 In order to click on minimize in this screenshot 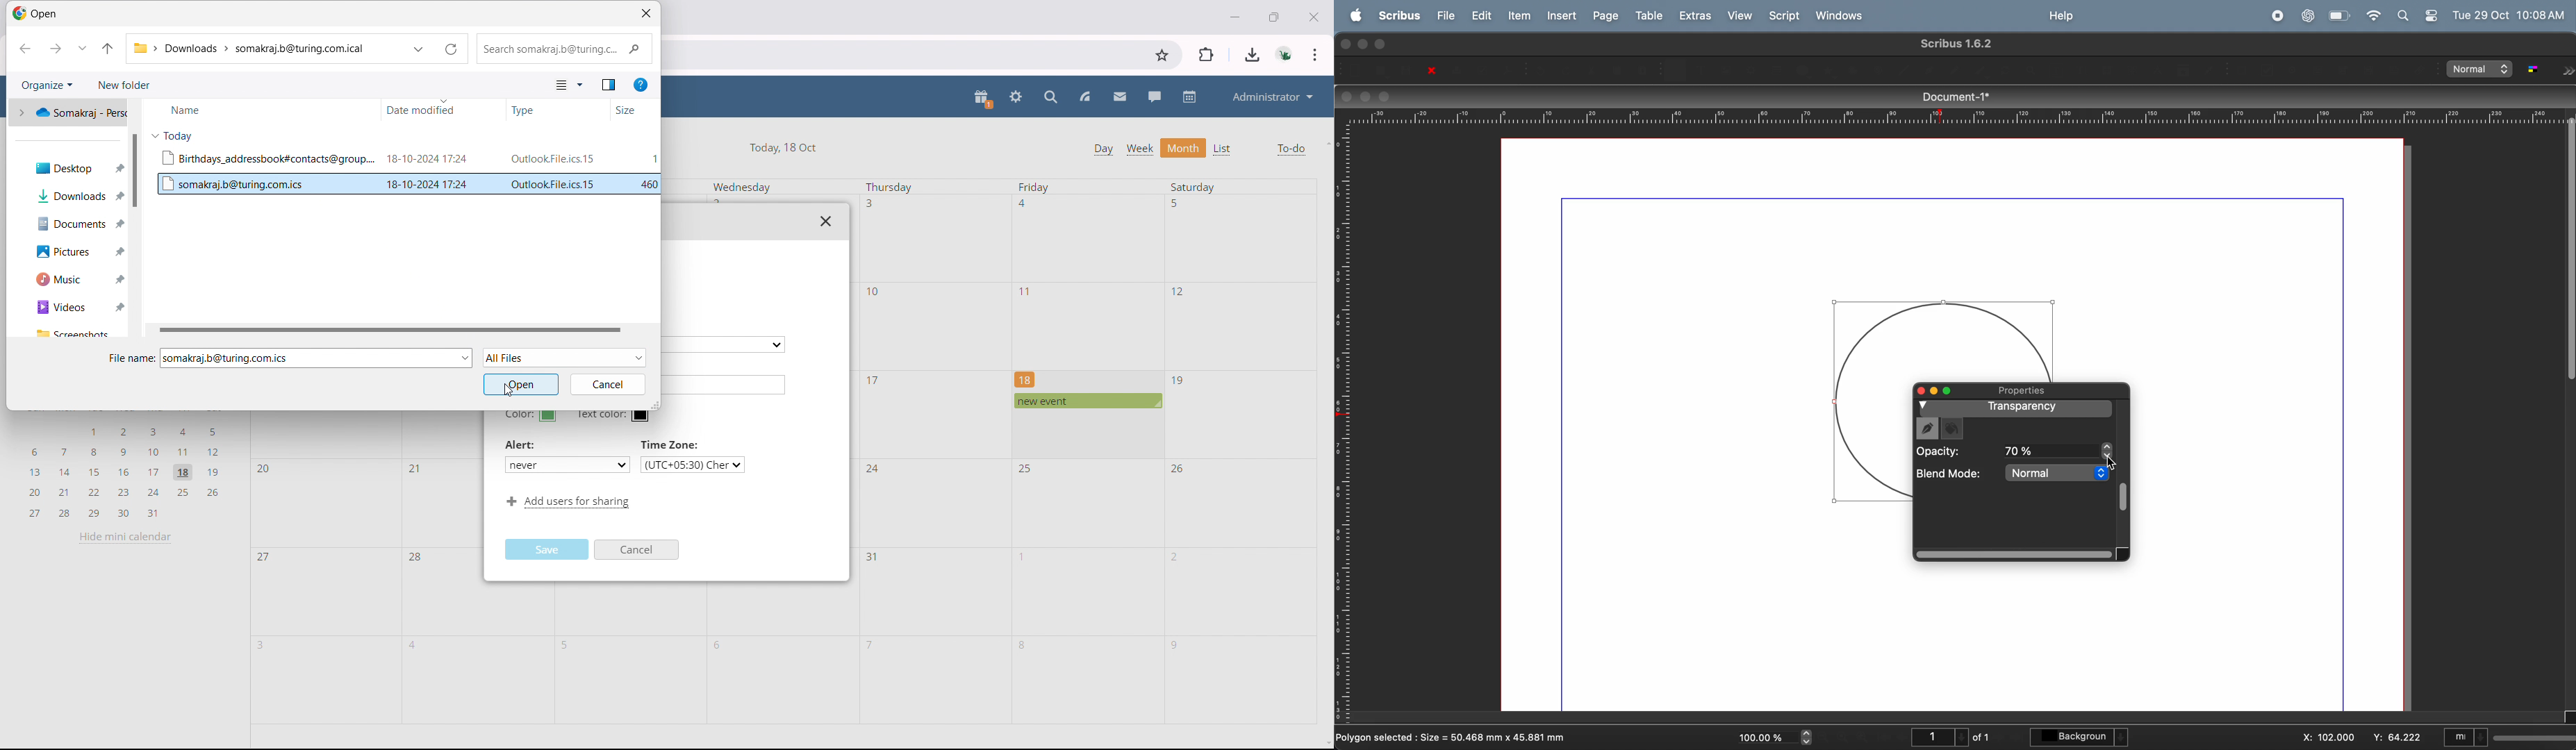, I will do `click(1361, 44)`.